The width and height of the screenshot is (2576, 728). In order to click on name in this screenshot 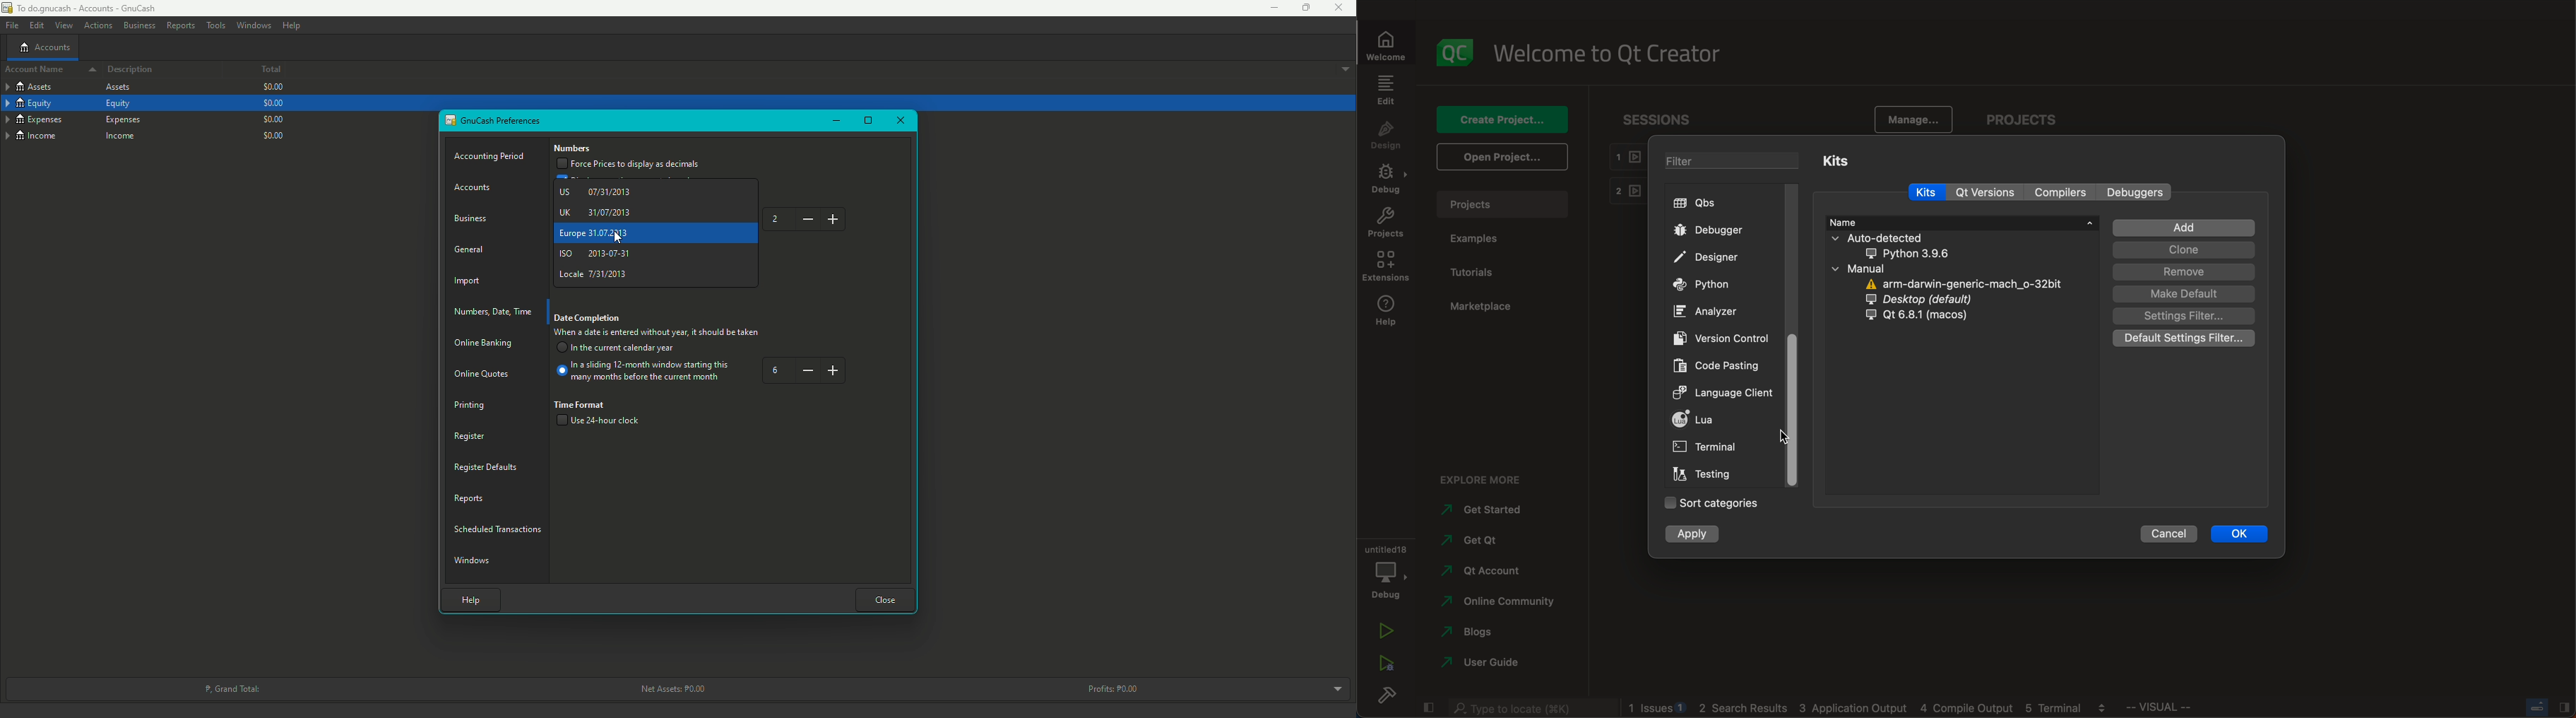, I will do `click(1962, 222)`.